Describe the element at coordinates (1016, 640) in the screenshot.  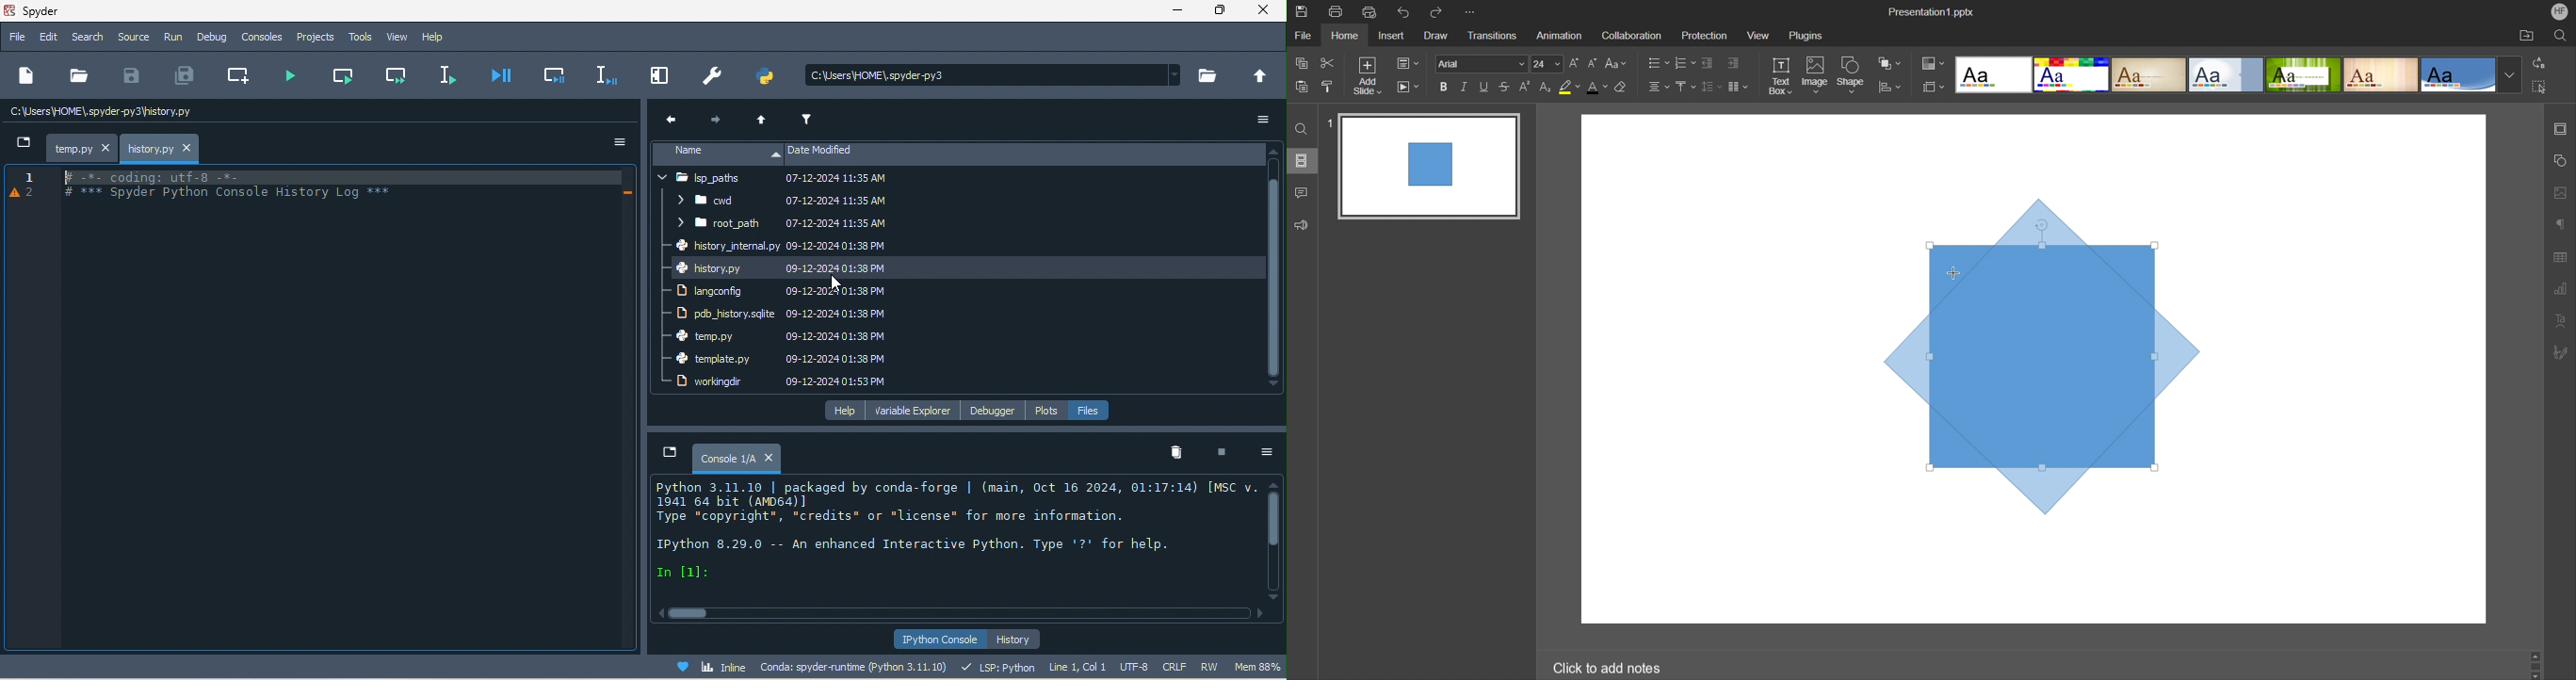
I see `history` at that location.